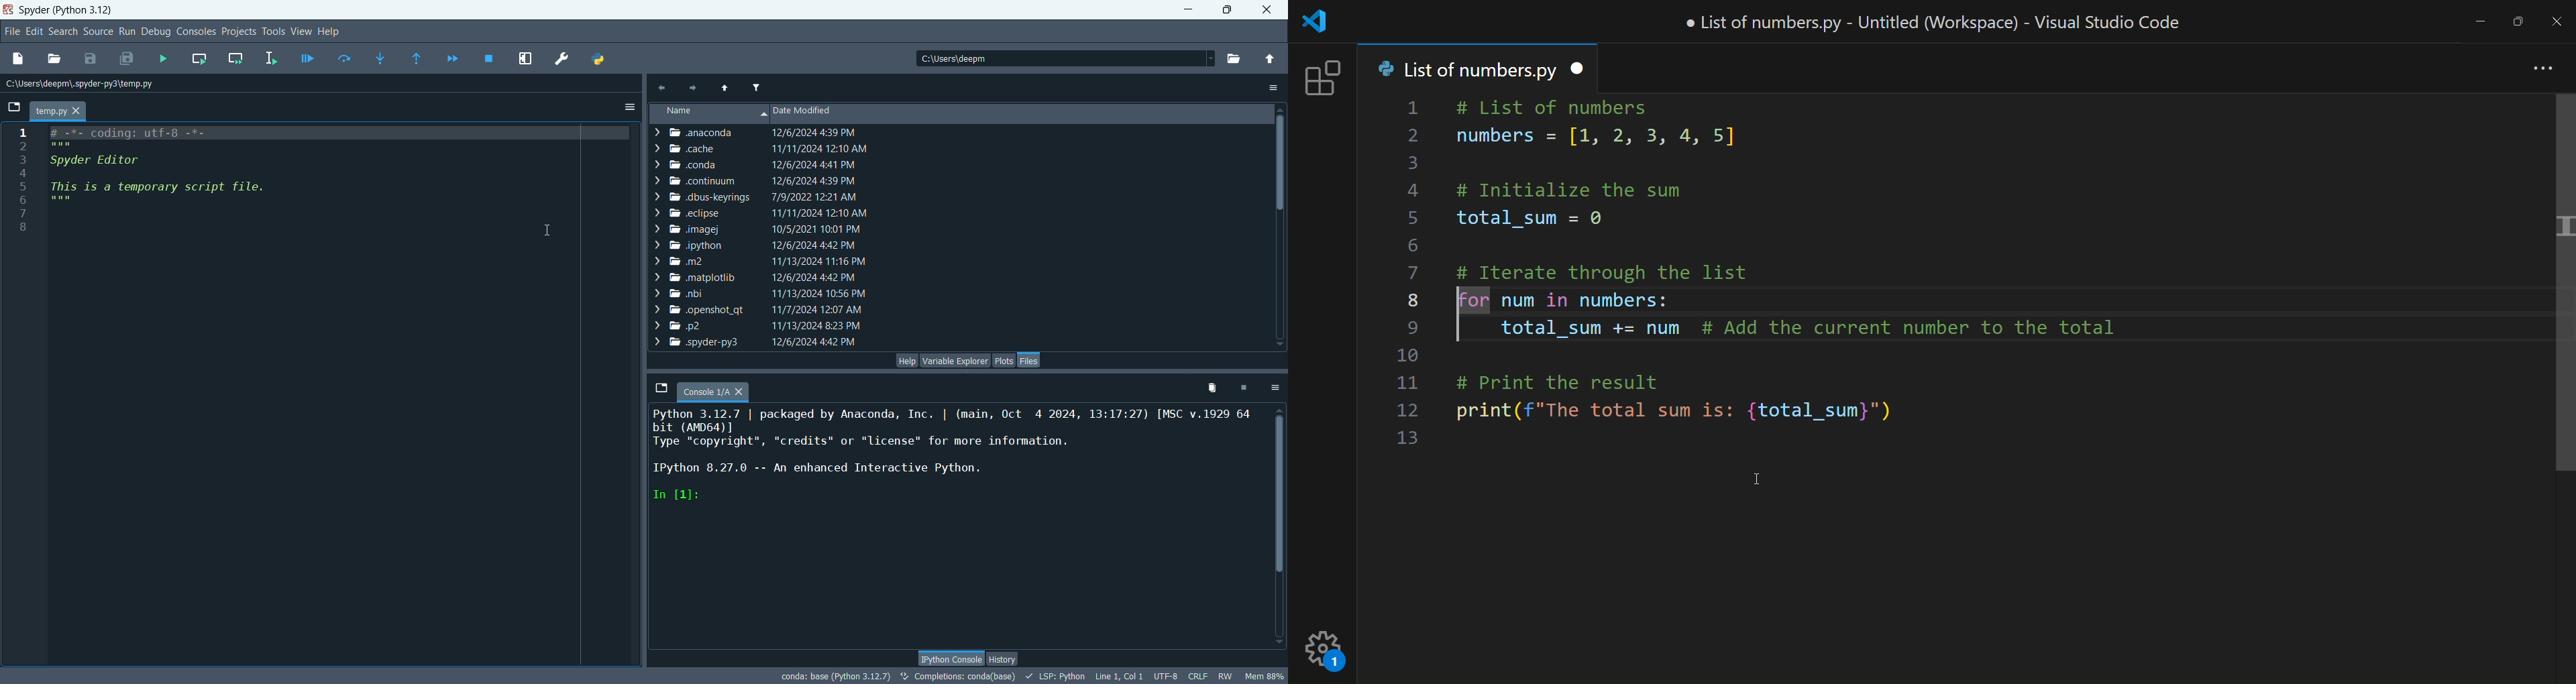 Image resolution: width=2576 pixels, height=700 pixels. I want to click on interrupt kernel, so click(1245, 387).